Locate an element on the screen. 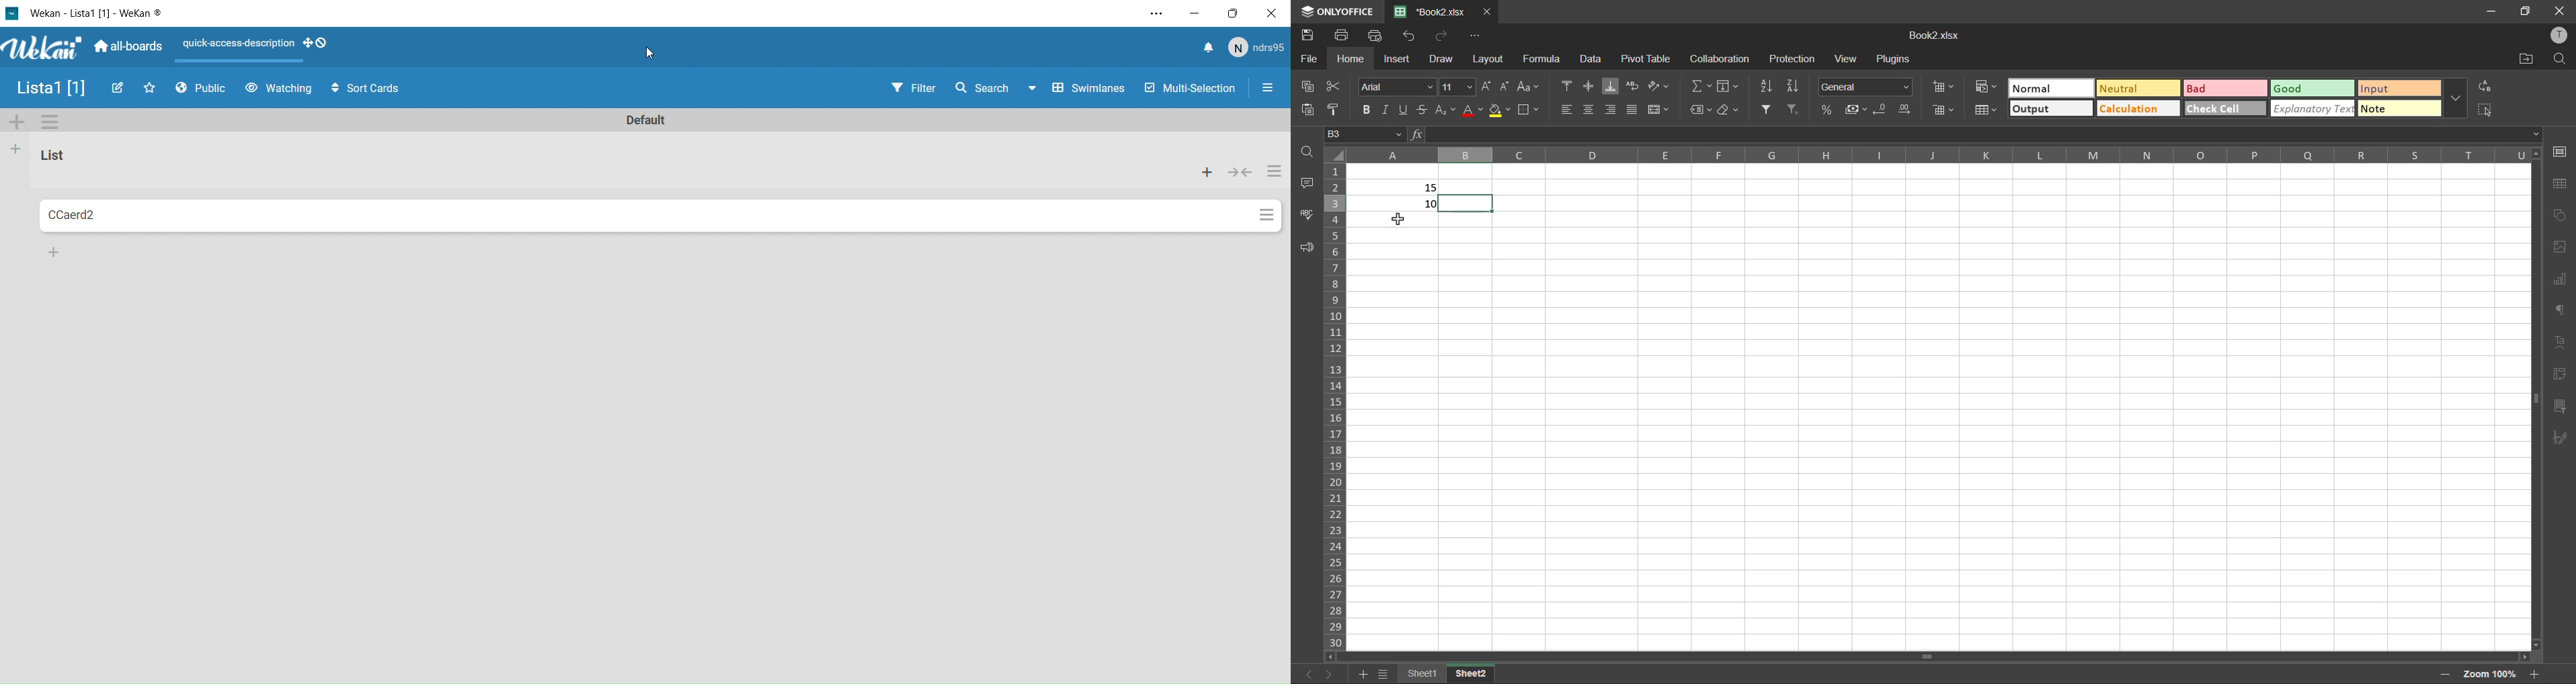  formula is located at coordinates (1548, 58).